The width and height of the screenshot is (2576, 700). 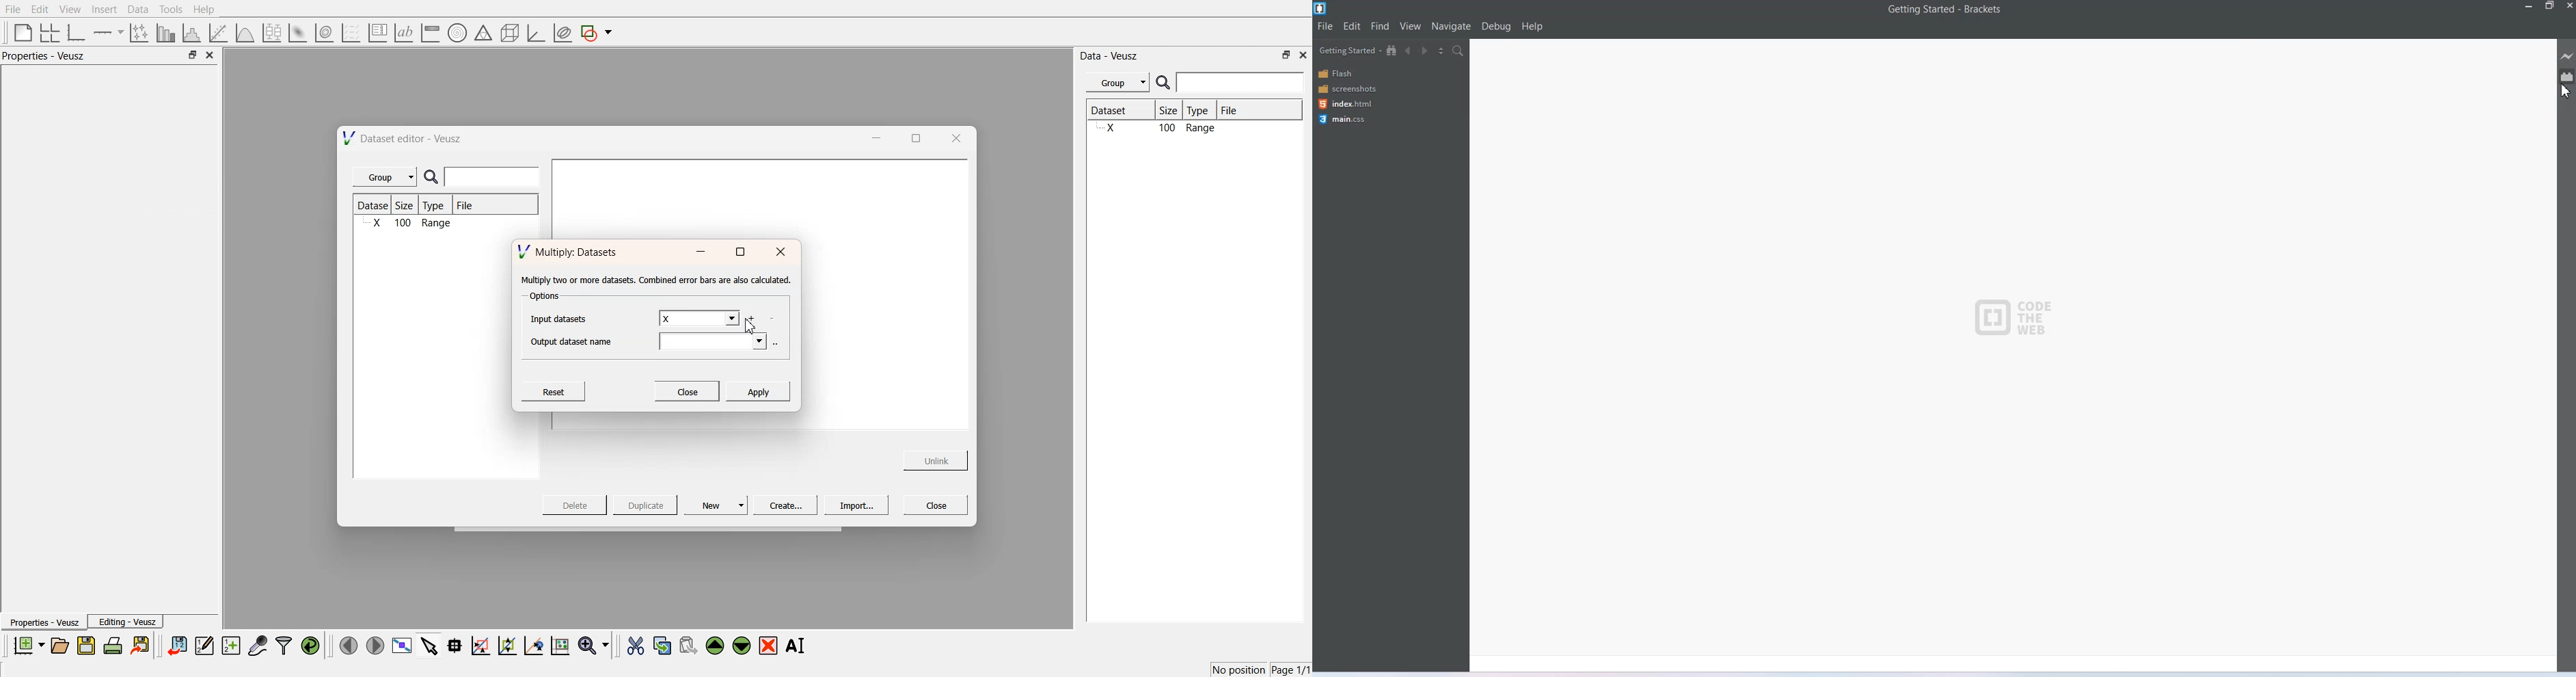 I want to click on add more, so click(x=753, y=318).